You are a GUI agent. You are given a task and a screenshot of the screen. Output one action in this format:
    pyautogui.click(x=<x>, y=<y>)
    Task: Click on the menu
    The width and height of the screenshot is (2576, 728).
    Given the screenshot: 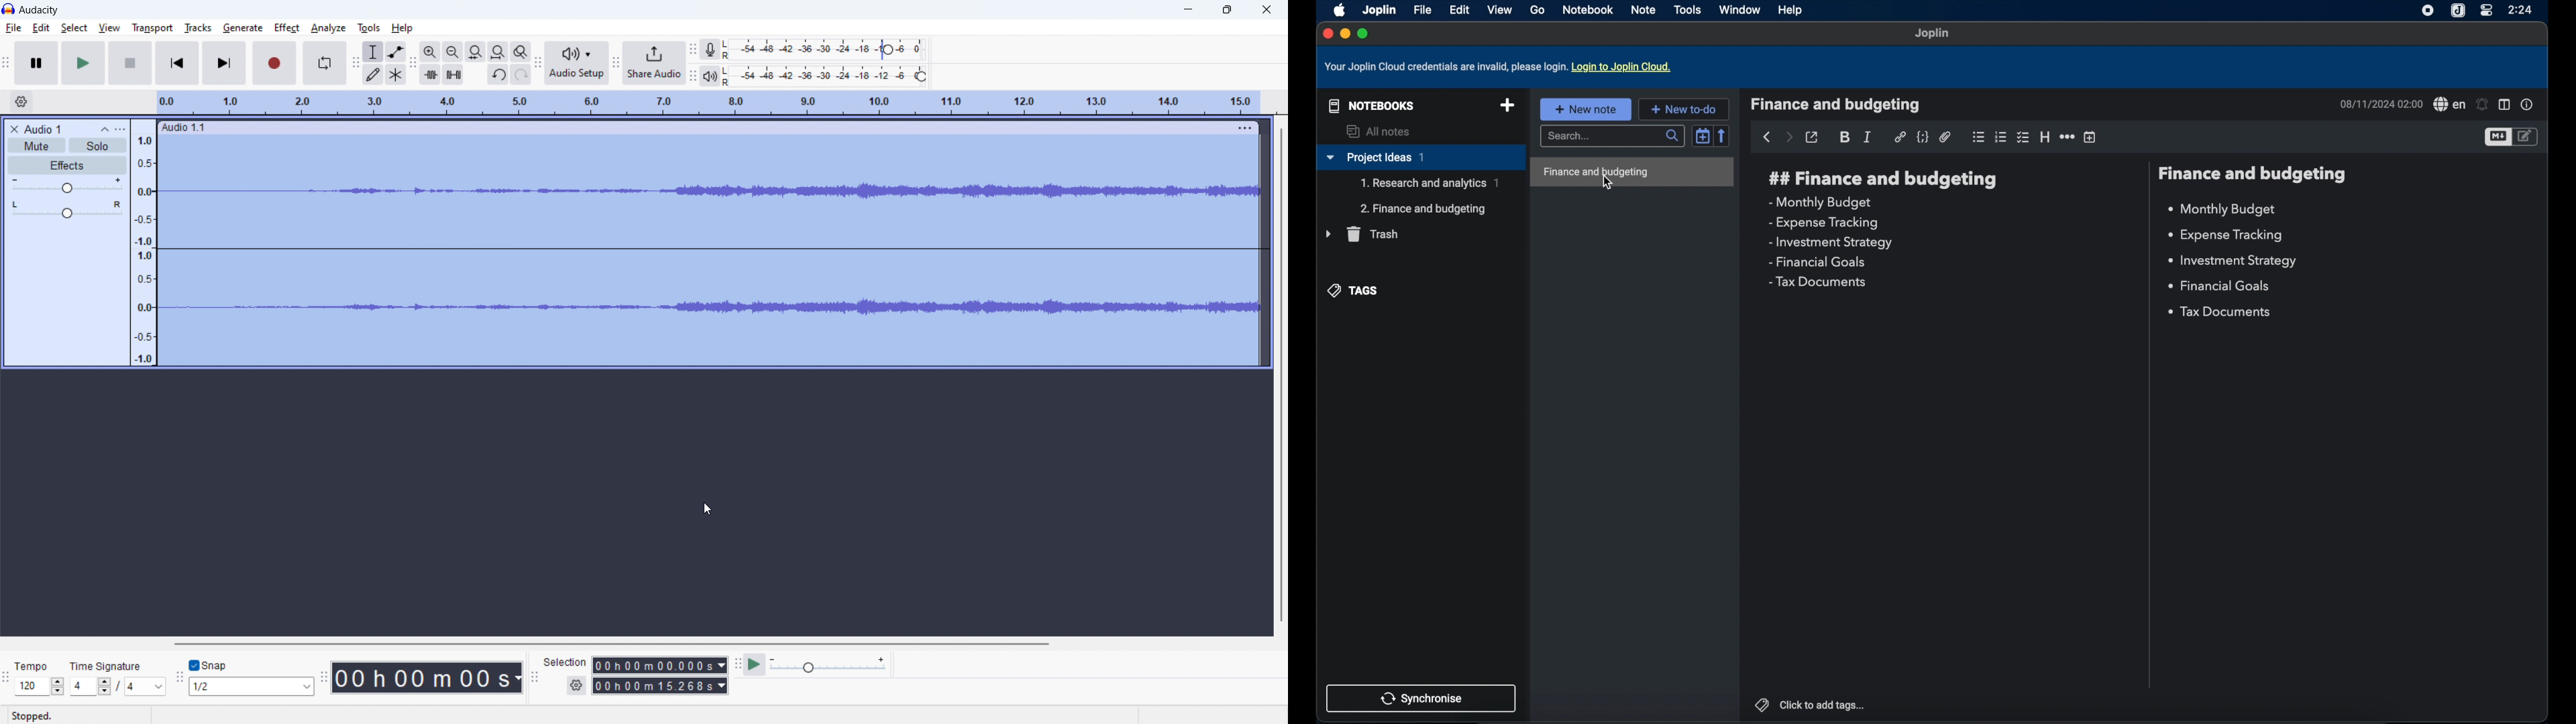 What is the action you would take?
    pyautogui.click(x=1243, y=128)
    